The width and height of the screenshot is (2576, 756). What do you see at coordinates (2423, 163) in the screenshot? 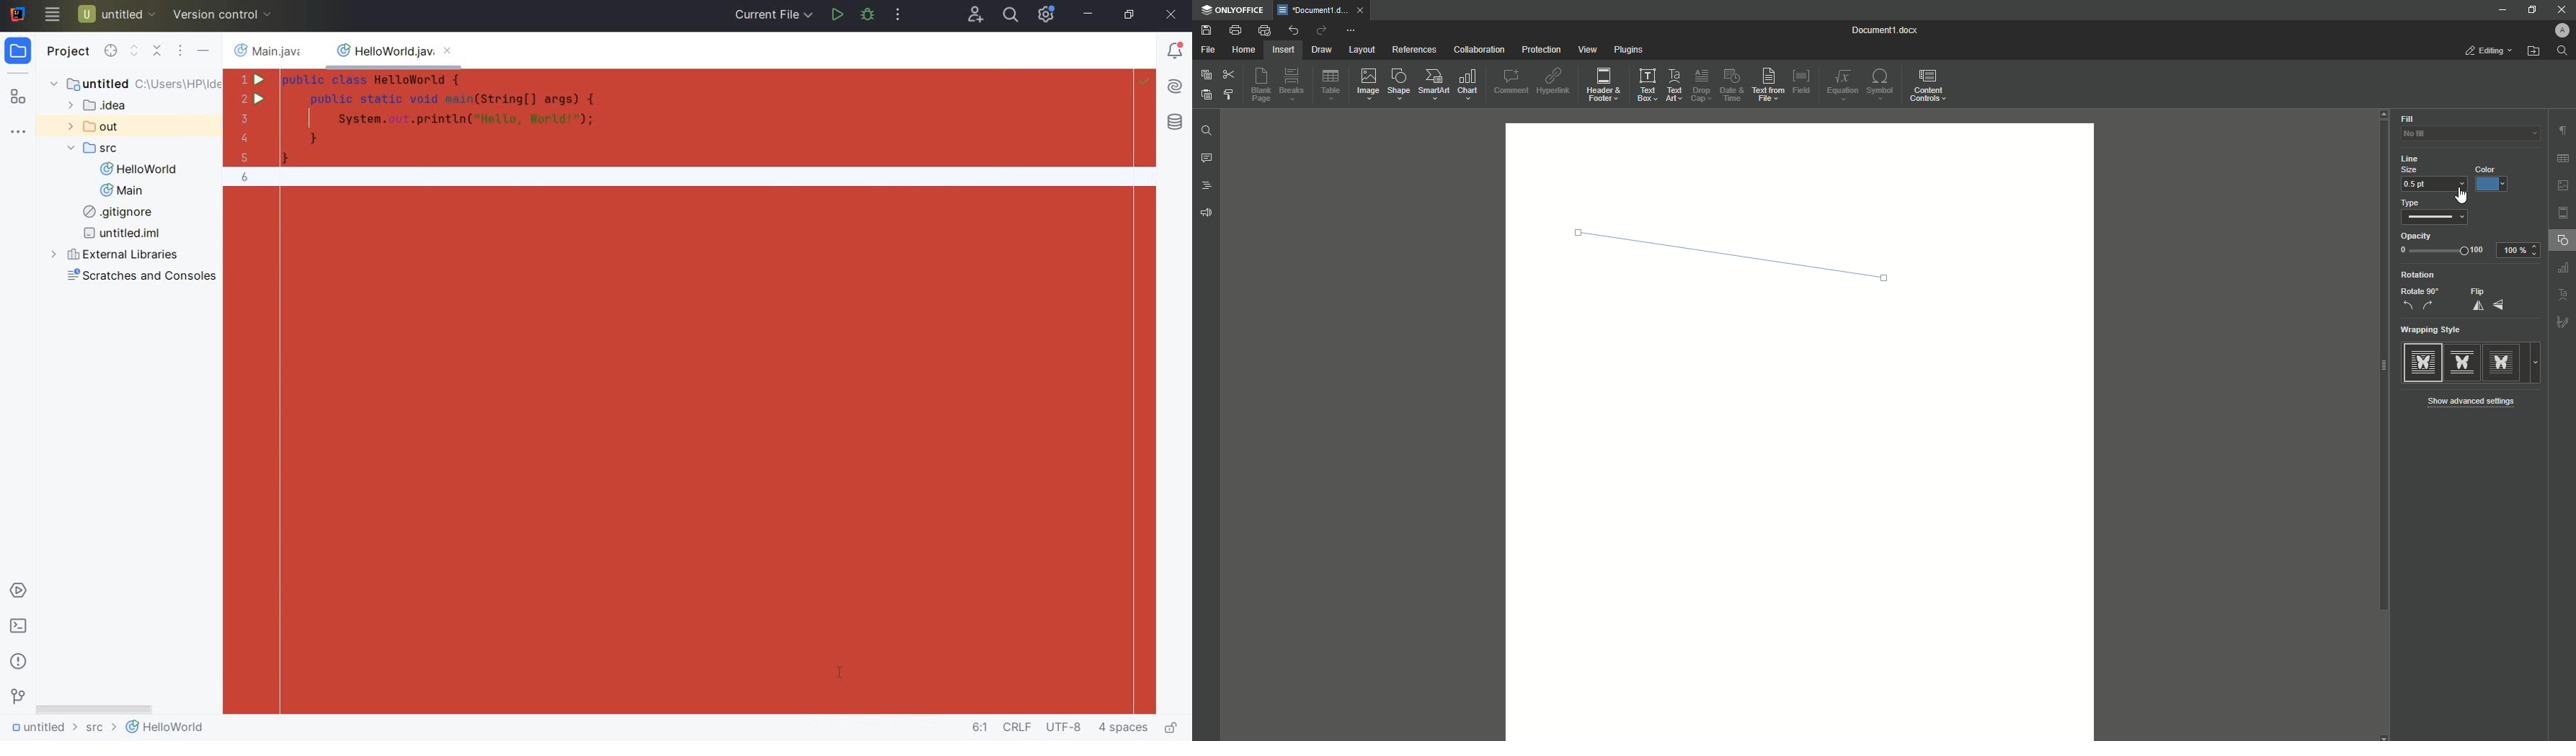
I see `Line Size` at bounding box center [2423, 163].